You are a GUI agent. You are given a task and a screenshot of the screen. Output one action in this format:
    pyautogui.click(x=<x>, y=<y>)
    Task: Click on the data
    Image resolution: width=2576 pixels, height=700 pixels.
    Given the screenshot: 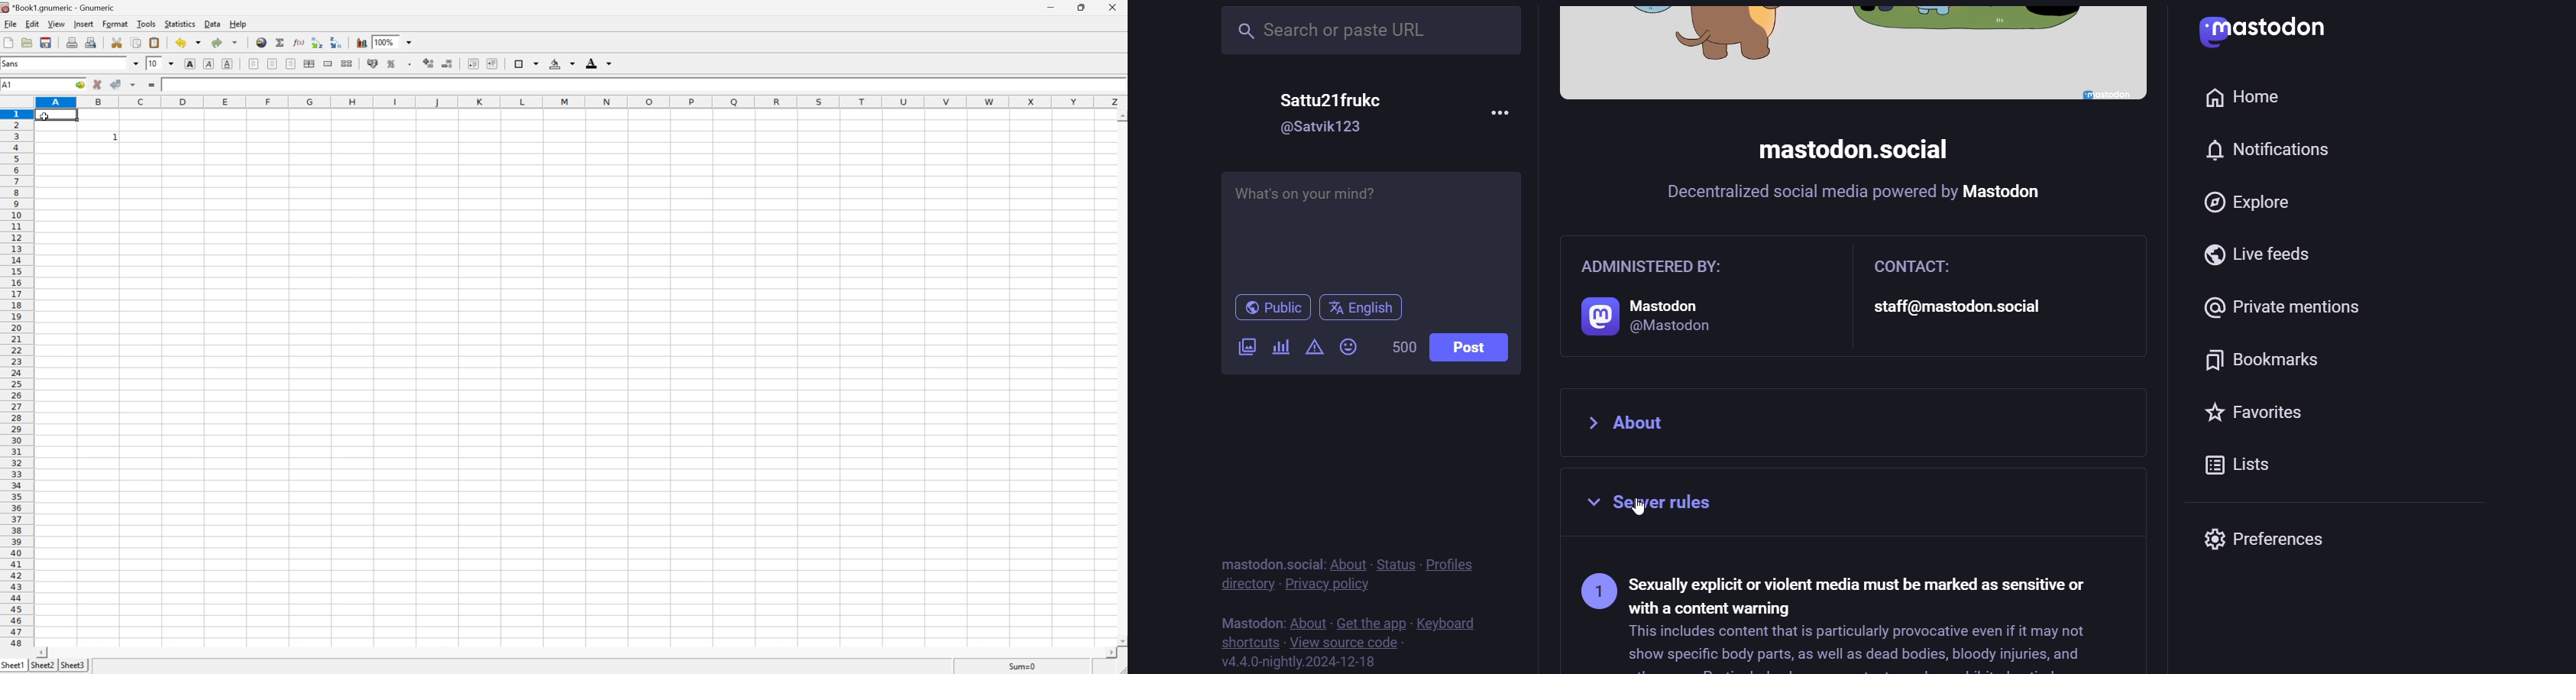 What is the action you would take?
    pyautogui.click(x=214, y=24)
    